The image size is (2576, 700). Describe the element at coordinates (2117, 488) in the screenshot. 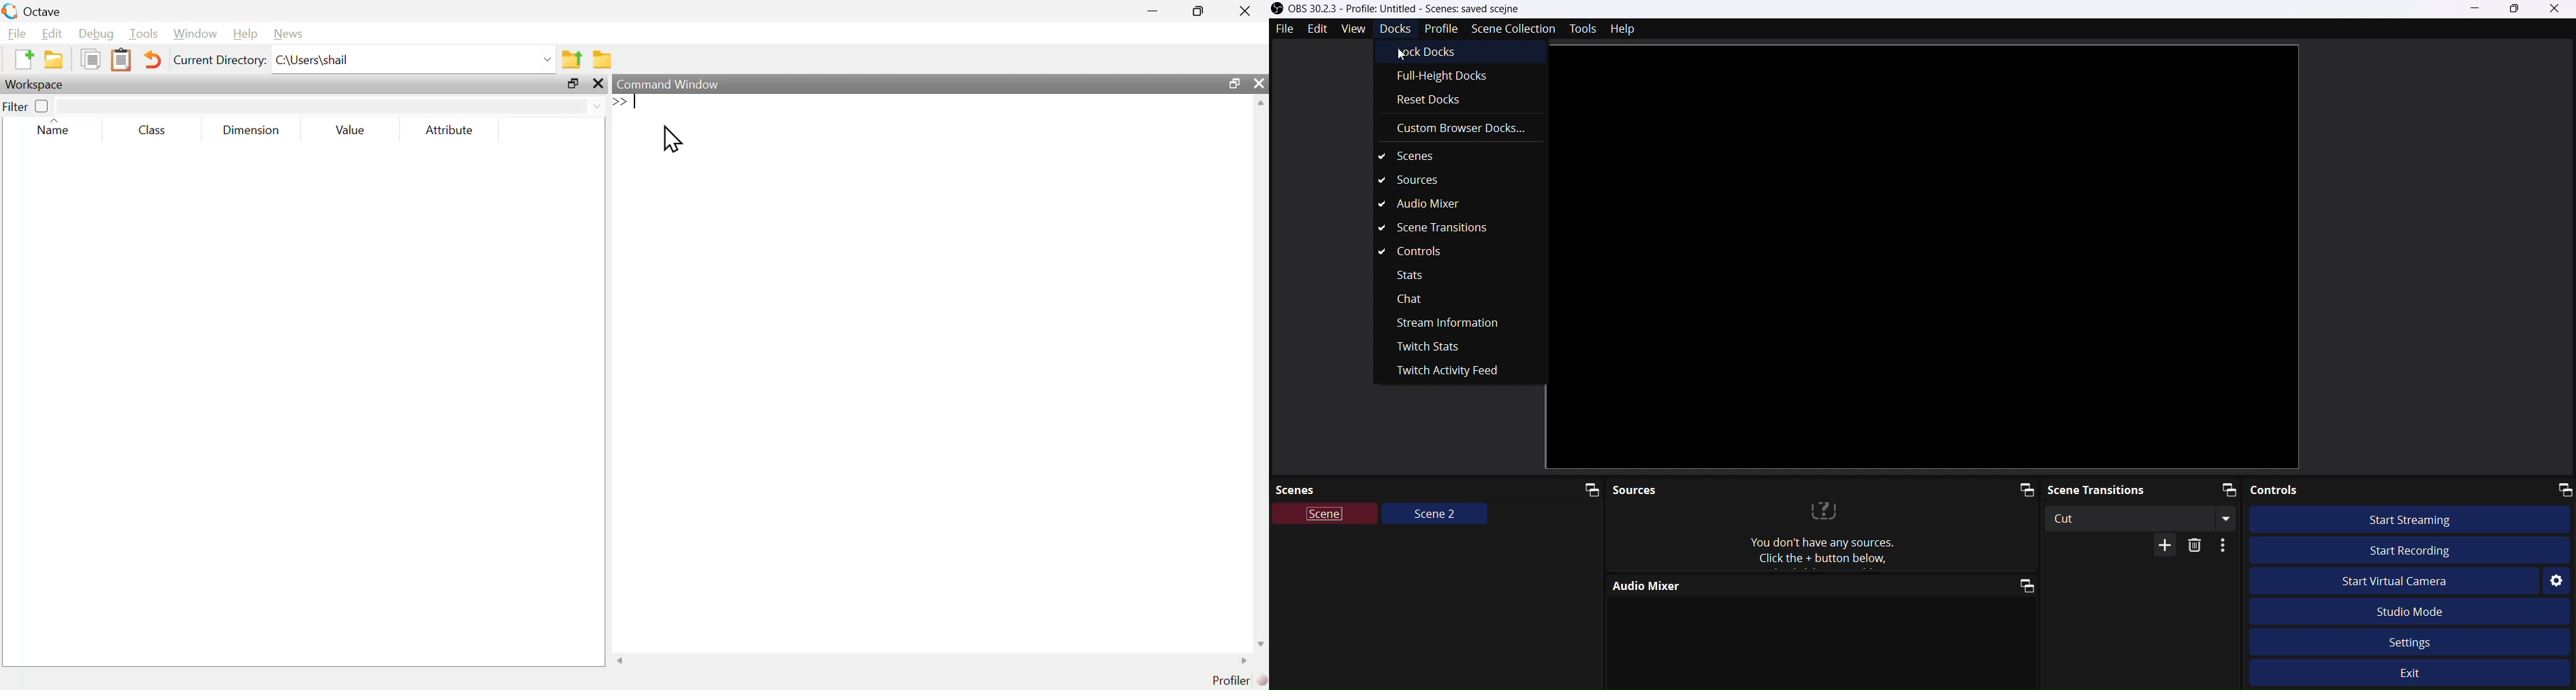

I see `Scene transition` at that location.